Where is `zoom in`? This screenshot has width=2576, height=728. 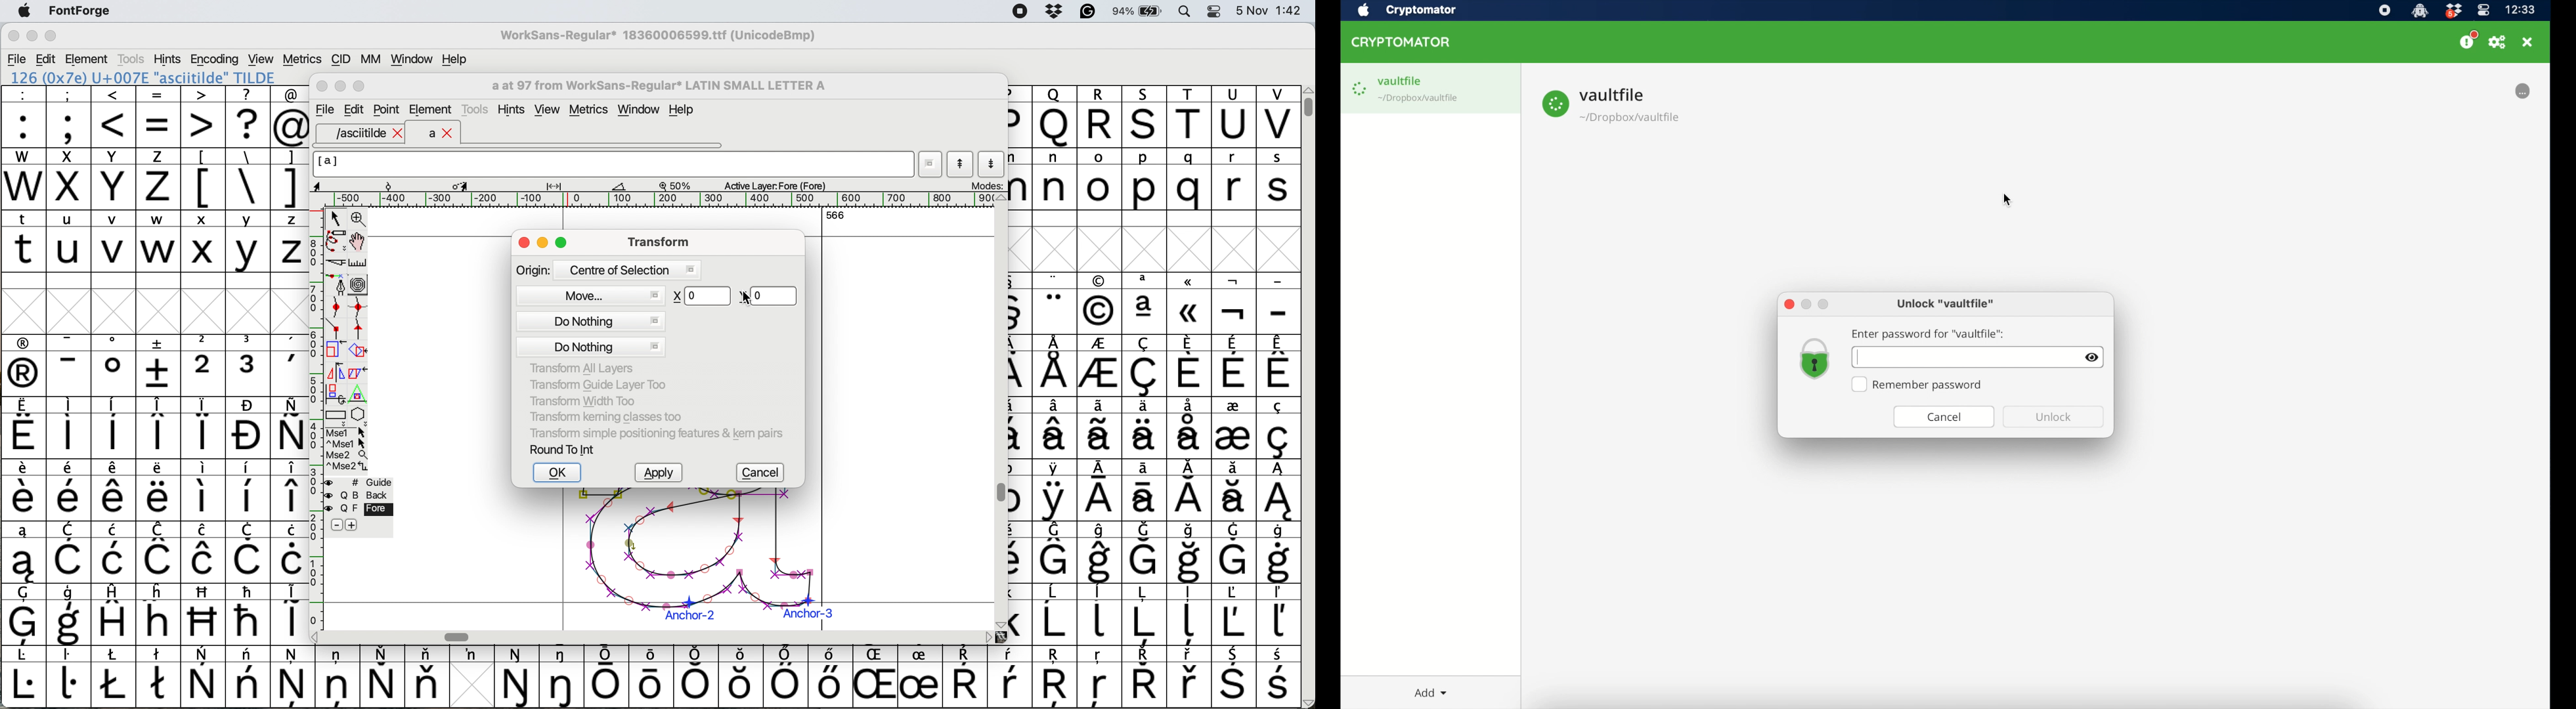
zoom in is located at coordinates (361, 220).